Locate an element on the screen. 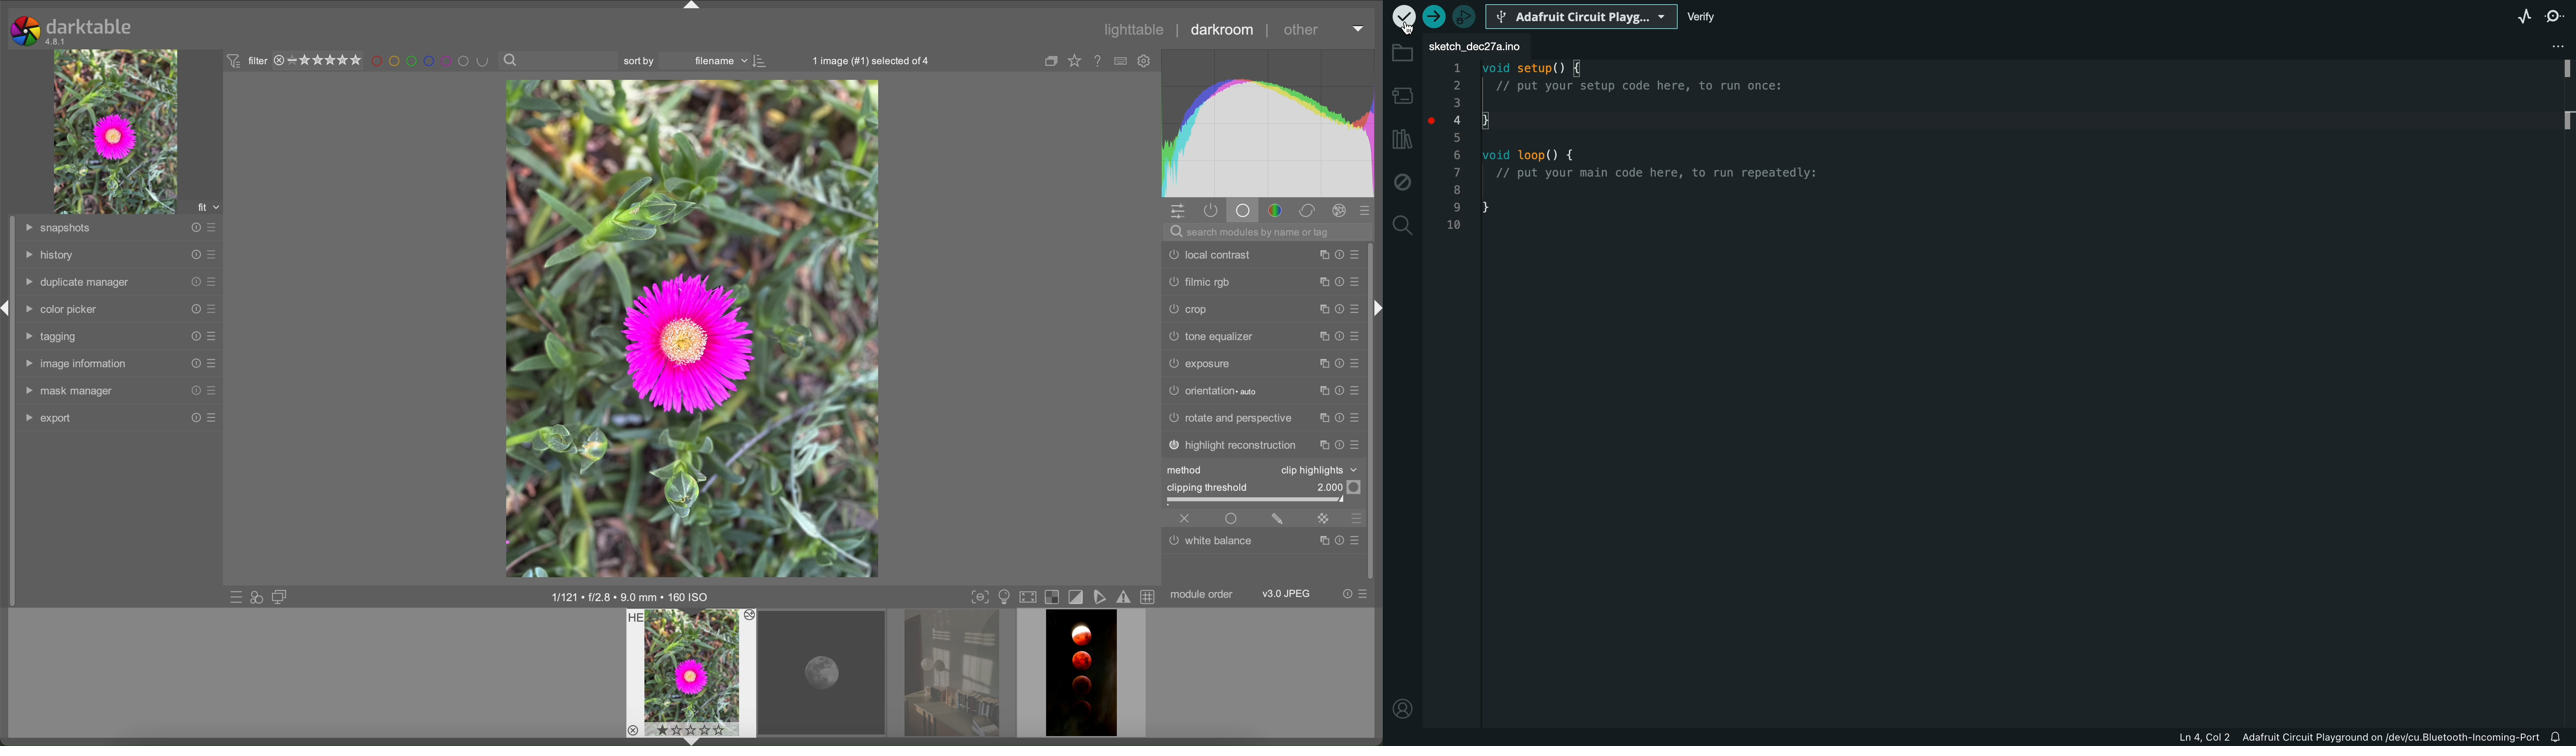 The width and height of the screenshot is (2576, 756). module order is located at coordinates (1203, 594).